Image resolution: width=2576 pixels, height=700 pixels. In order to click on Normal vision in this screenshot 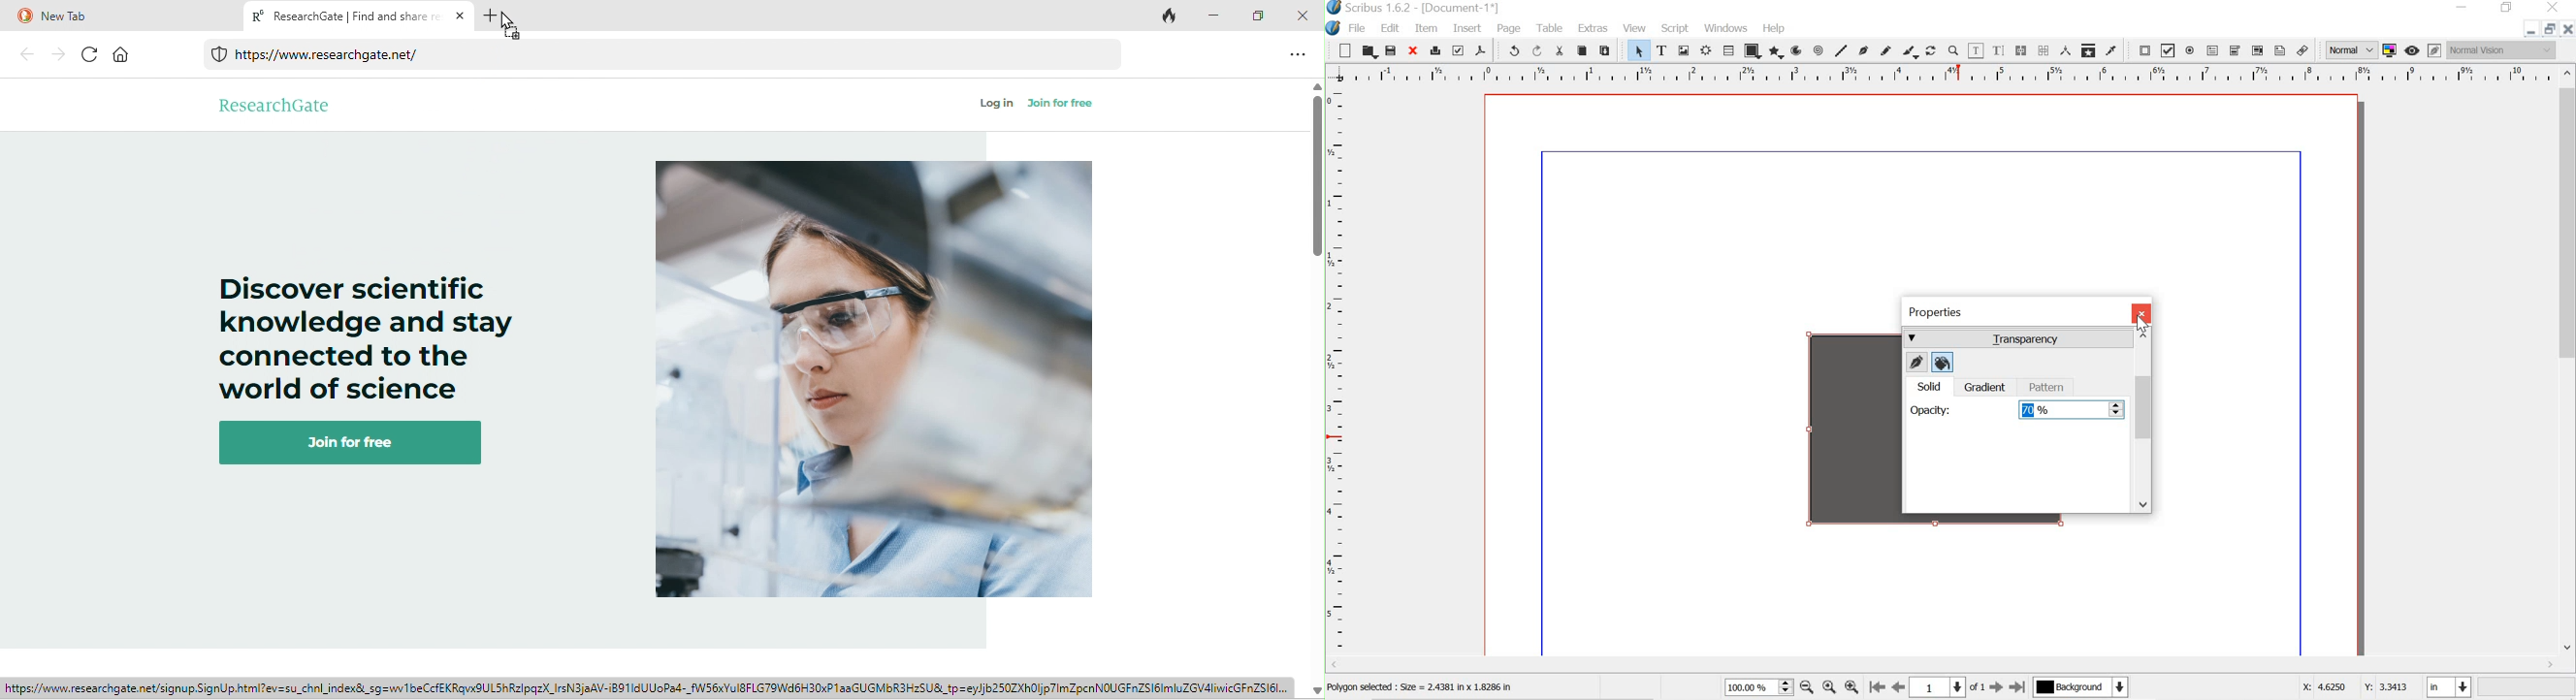, I will do `click(2505, 50)`.